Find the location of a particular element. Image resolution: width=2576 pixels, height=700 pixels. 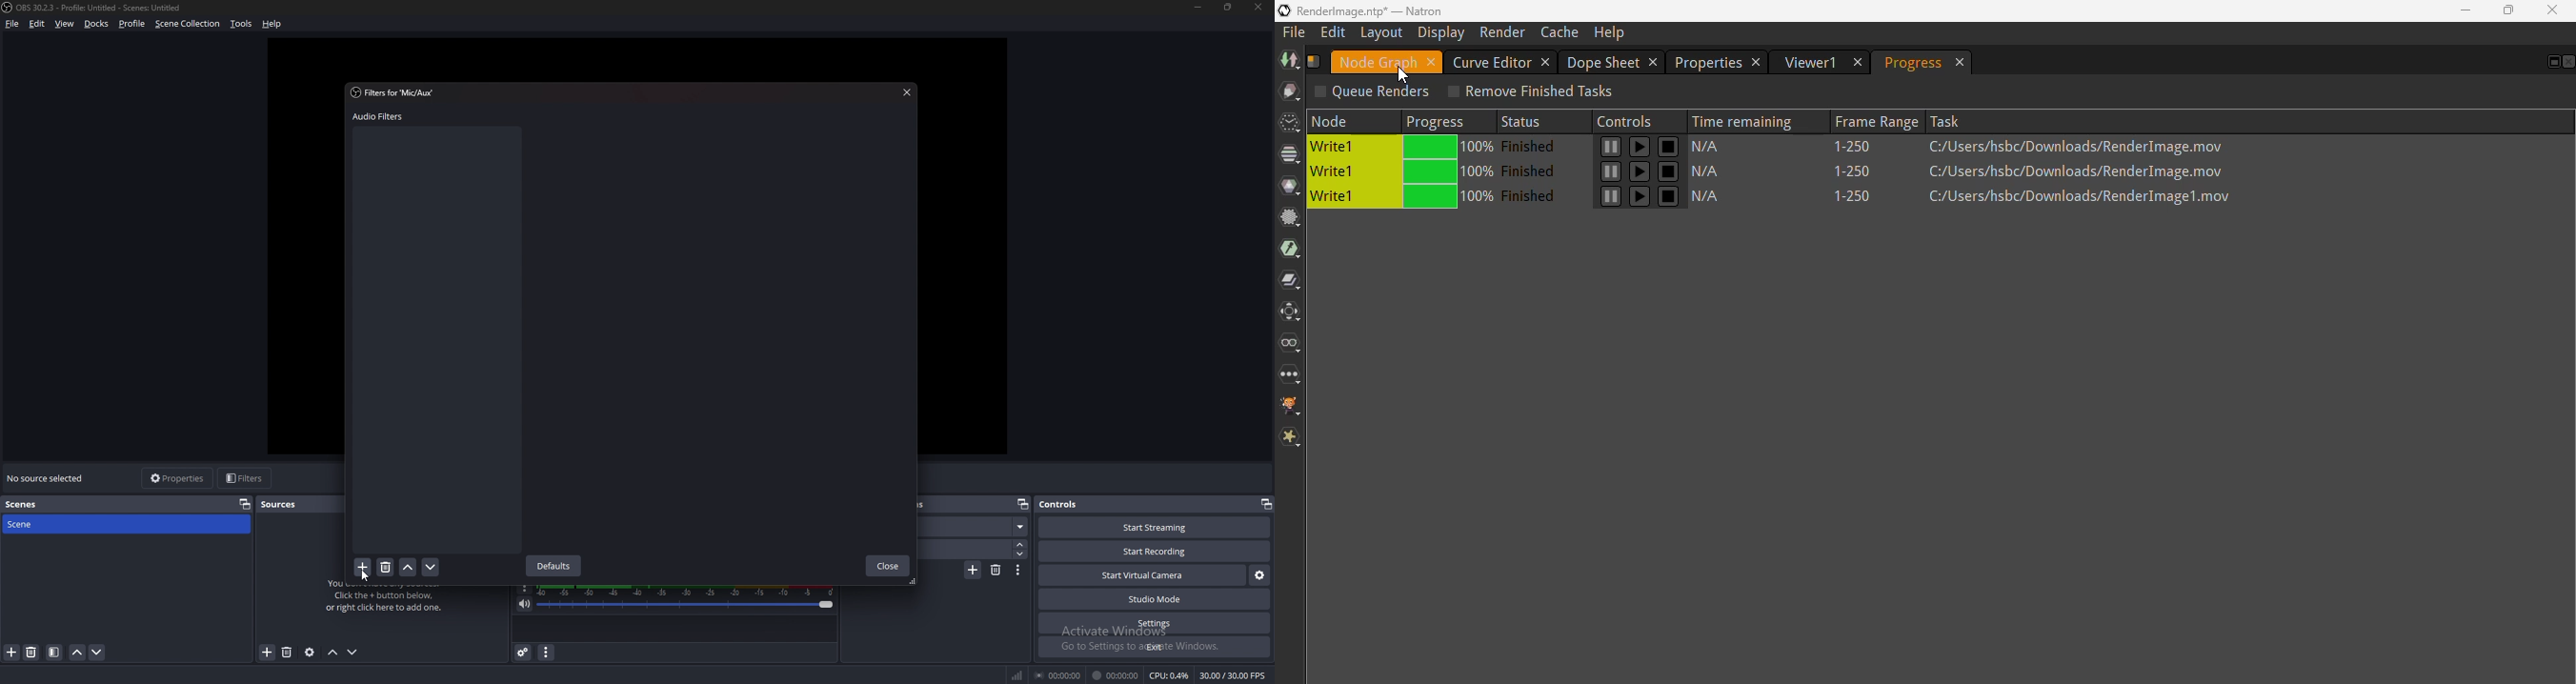

start streaming is located at coordinates (1154, 528).